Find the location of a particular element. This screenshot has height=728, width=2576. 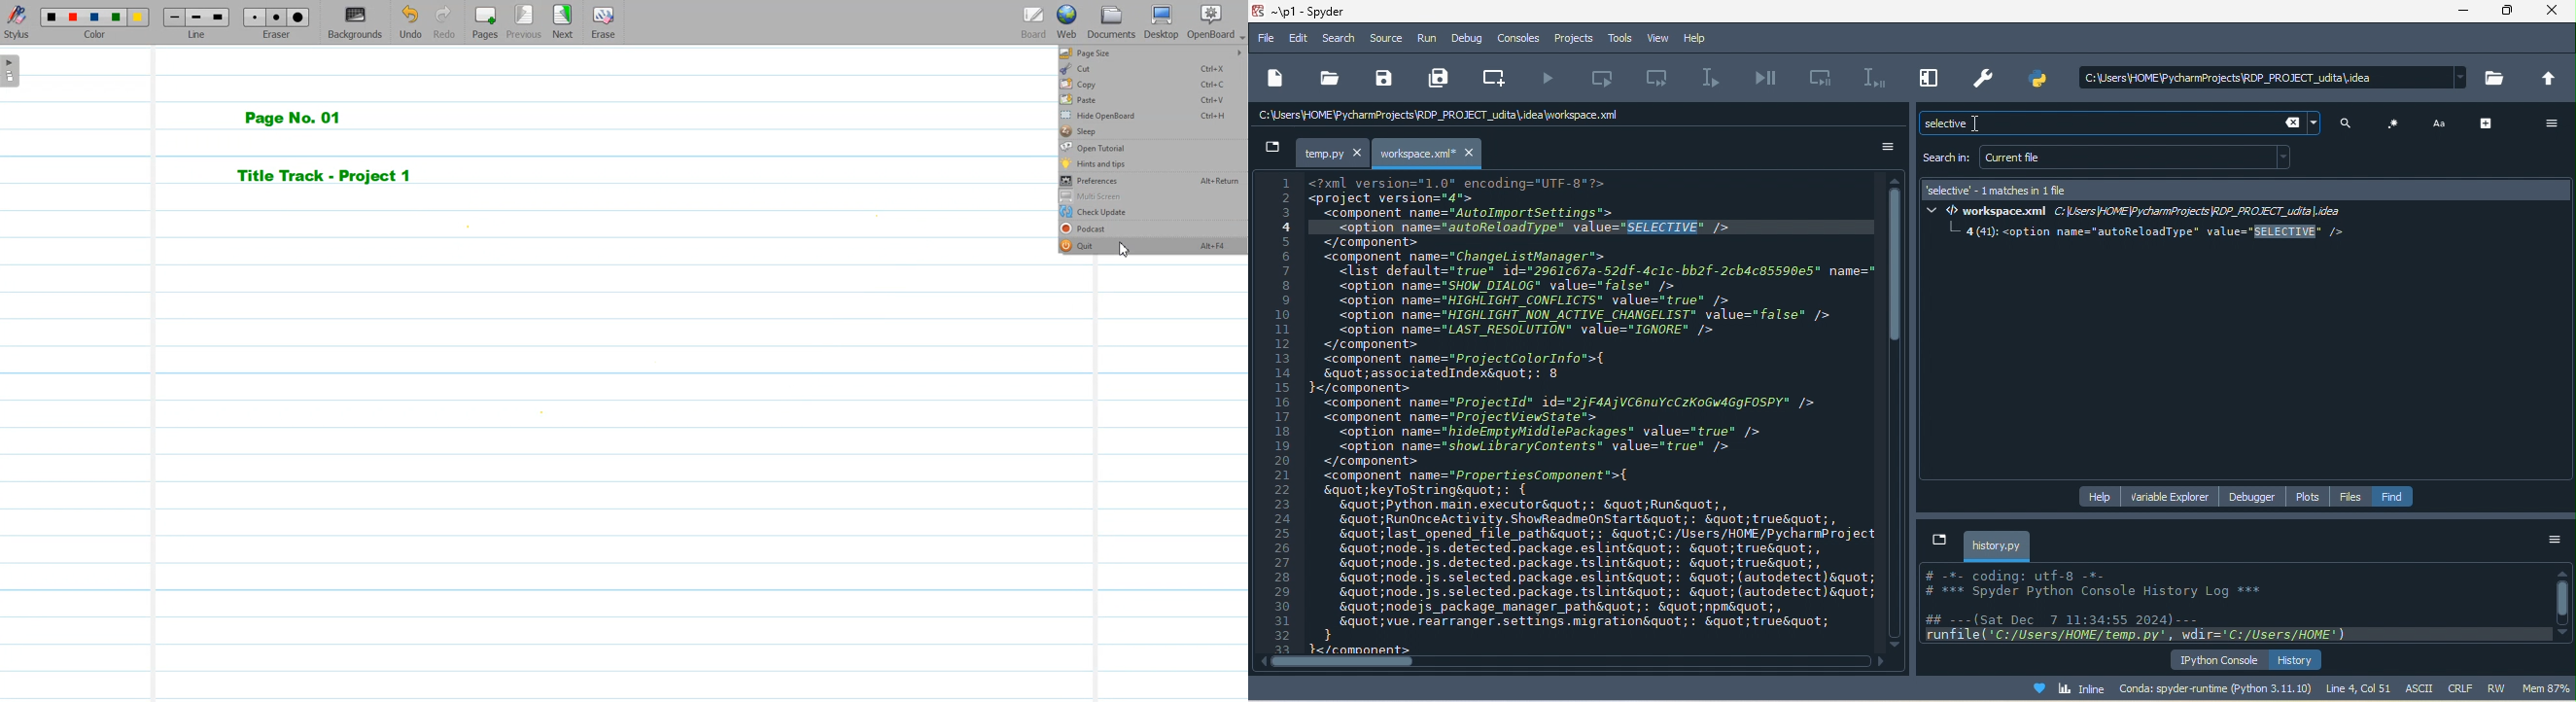

file is located at coordinates (1267, 36).